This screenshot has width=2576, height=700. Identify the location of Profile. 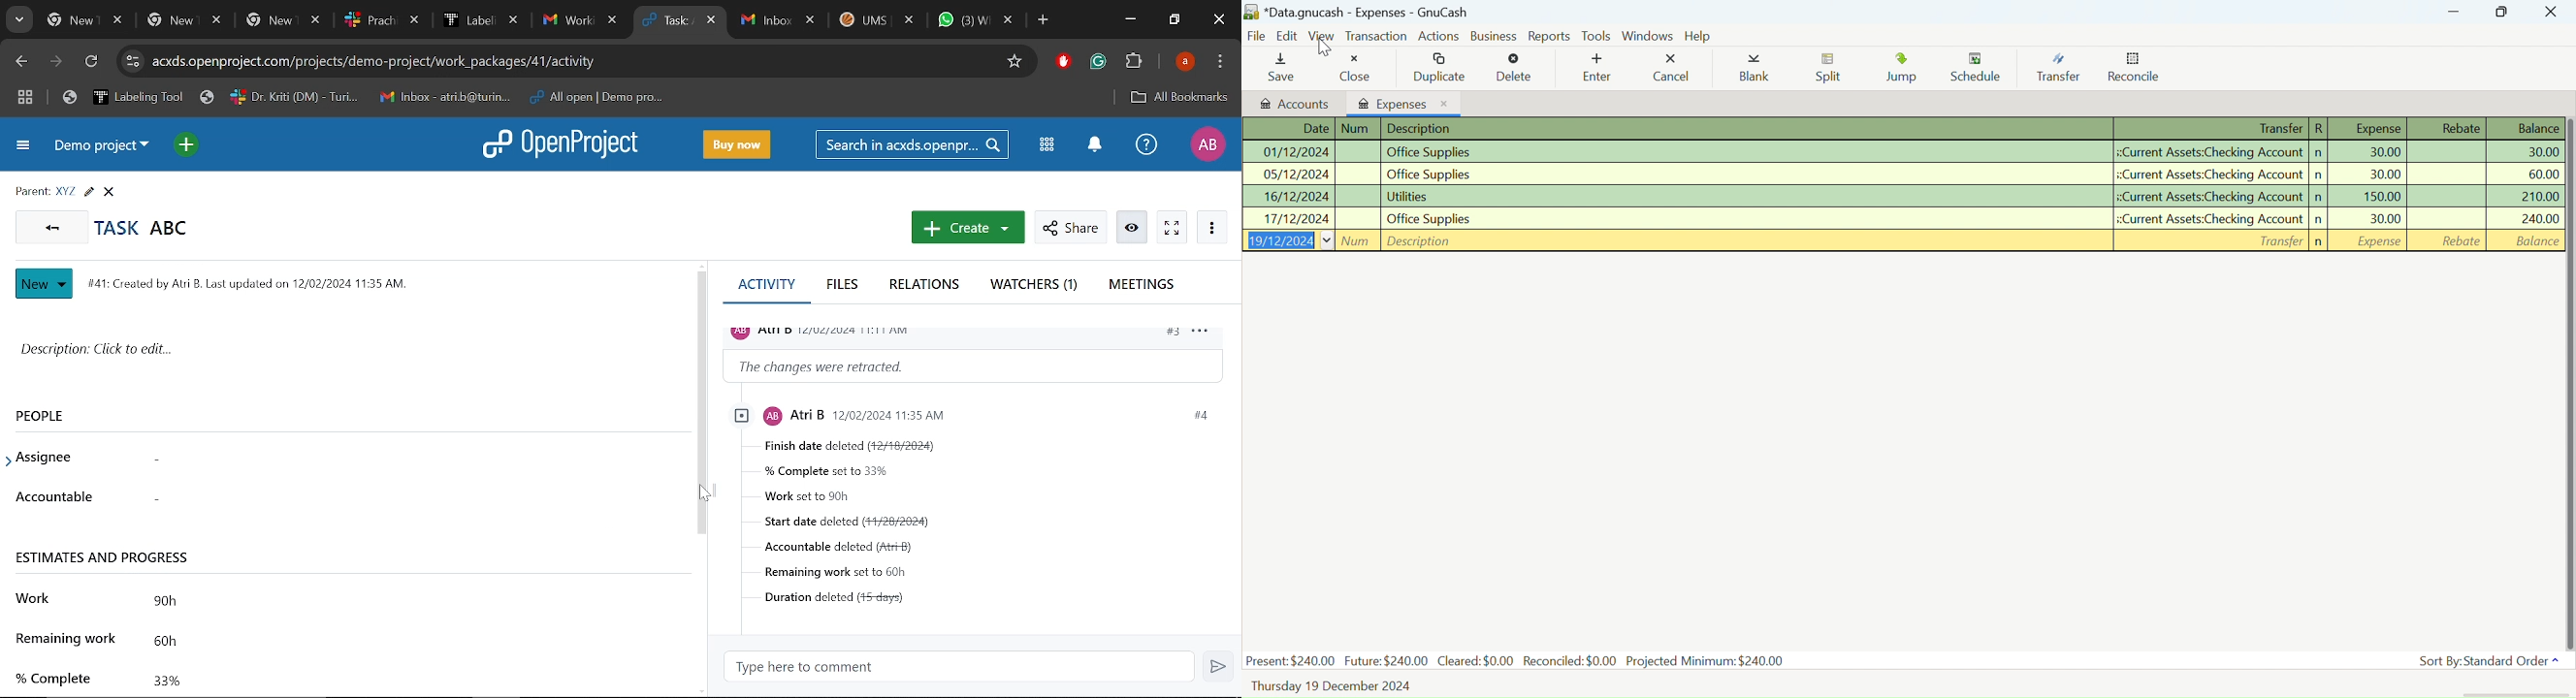
(1206, 144).